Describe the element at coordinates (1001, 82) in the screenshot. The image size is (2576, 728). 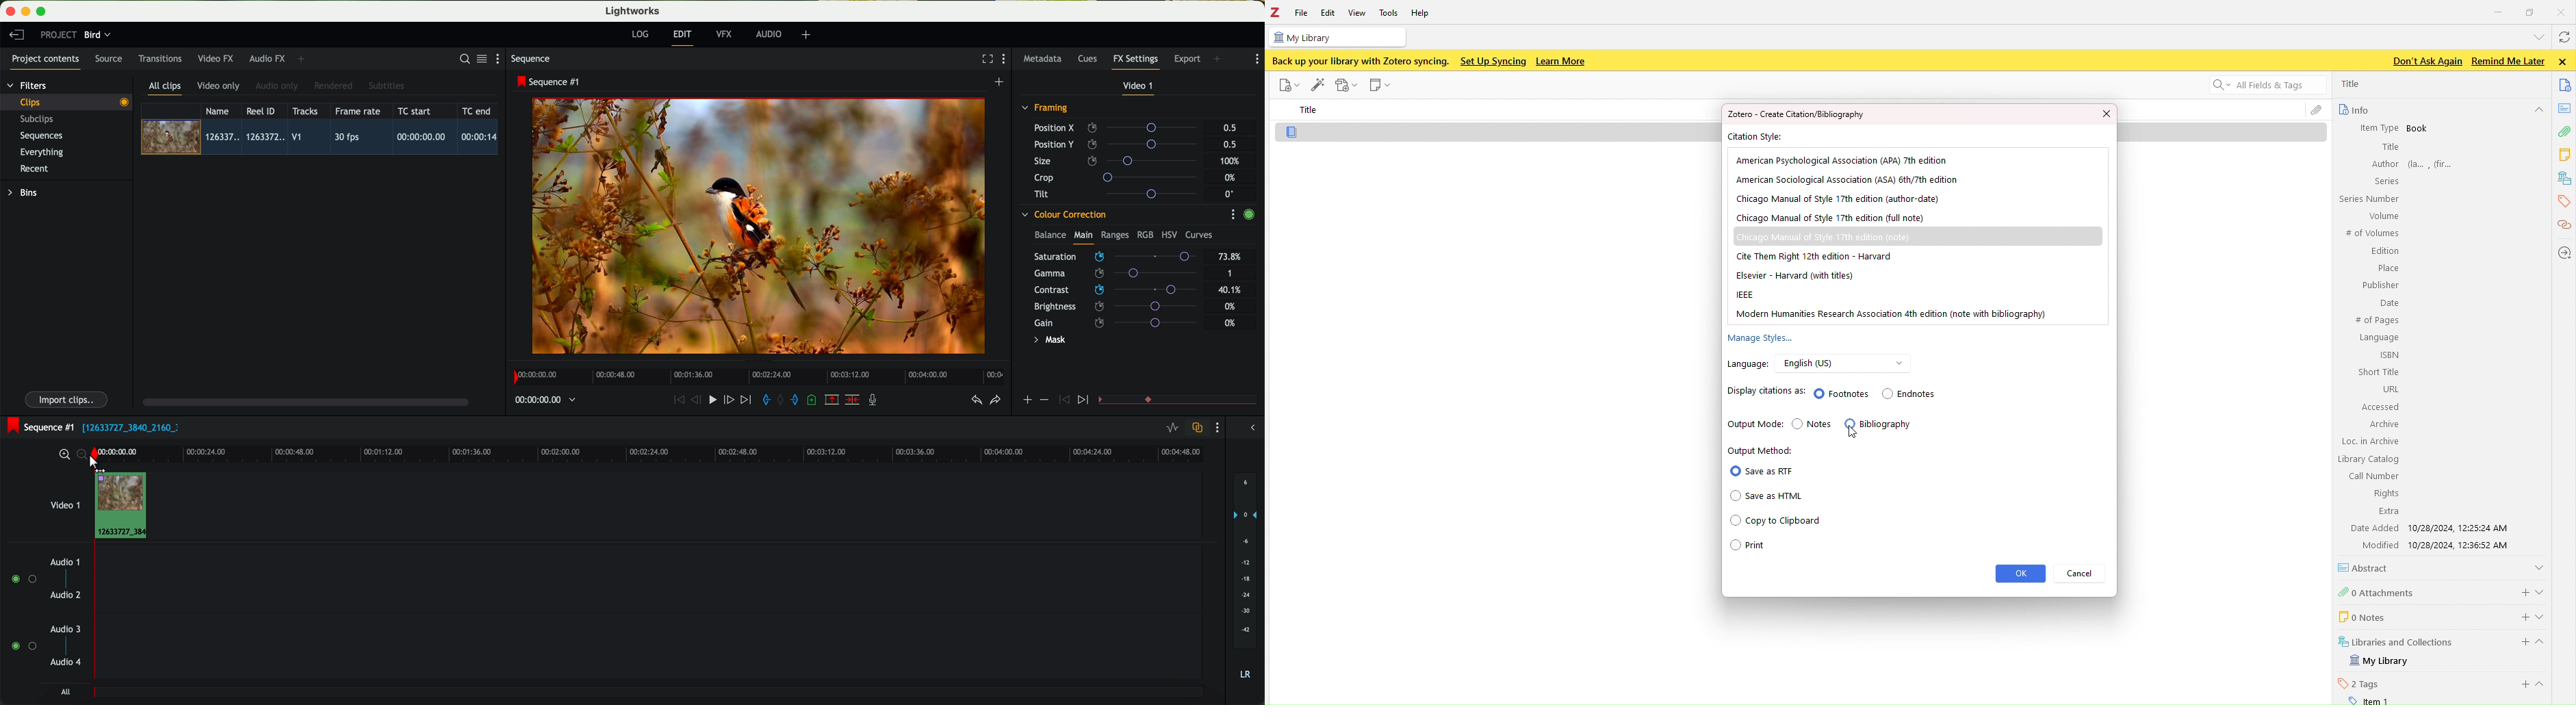
I see `create a new sequence` at that location.